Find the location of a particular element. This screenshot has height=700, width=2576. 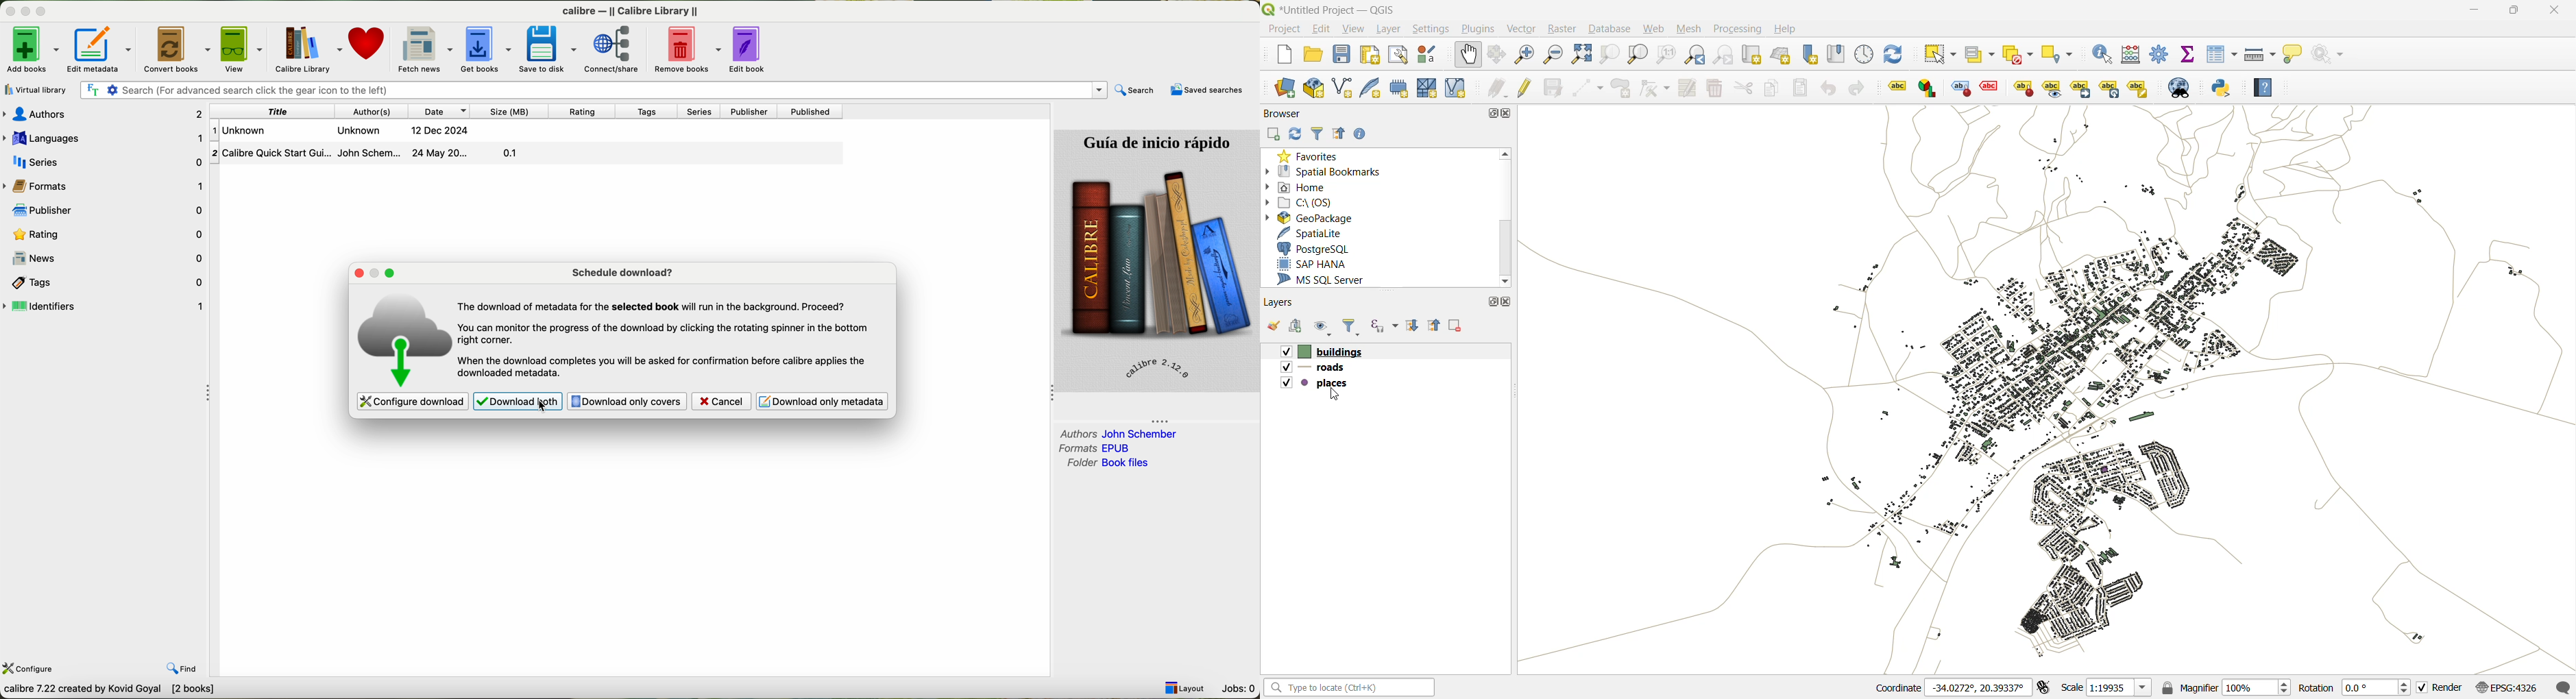

audio is located at coordinates (111, 115).